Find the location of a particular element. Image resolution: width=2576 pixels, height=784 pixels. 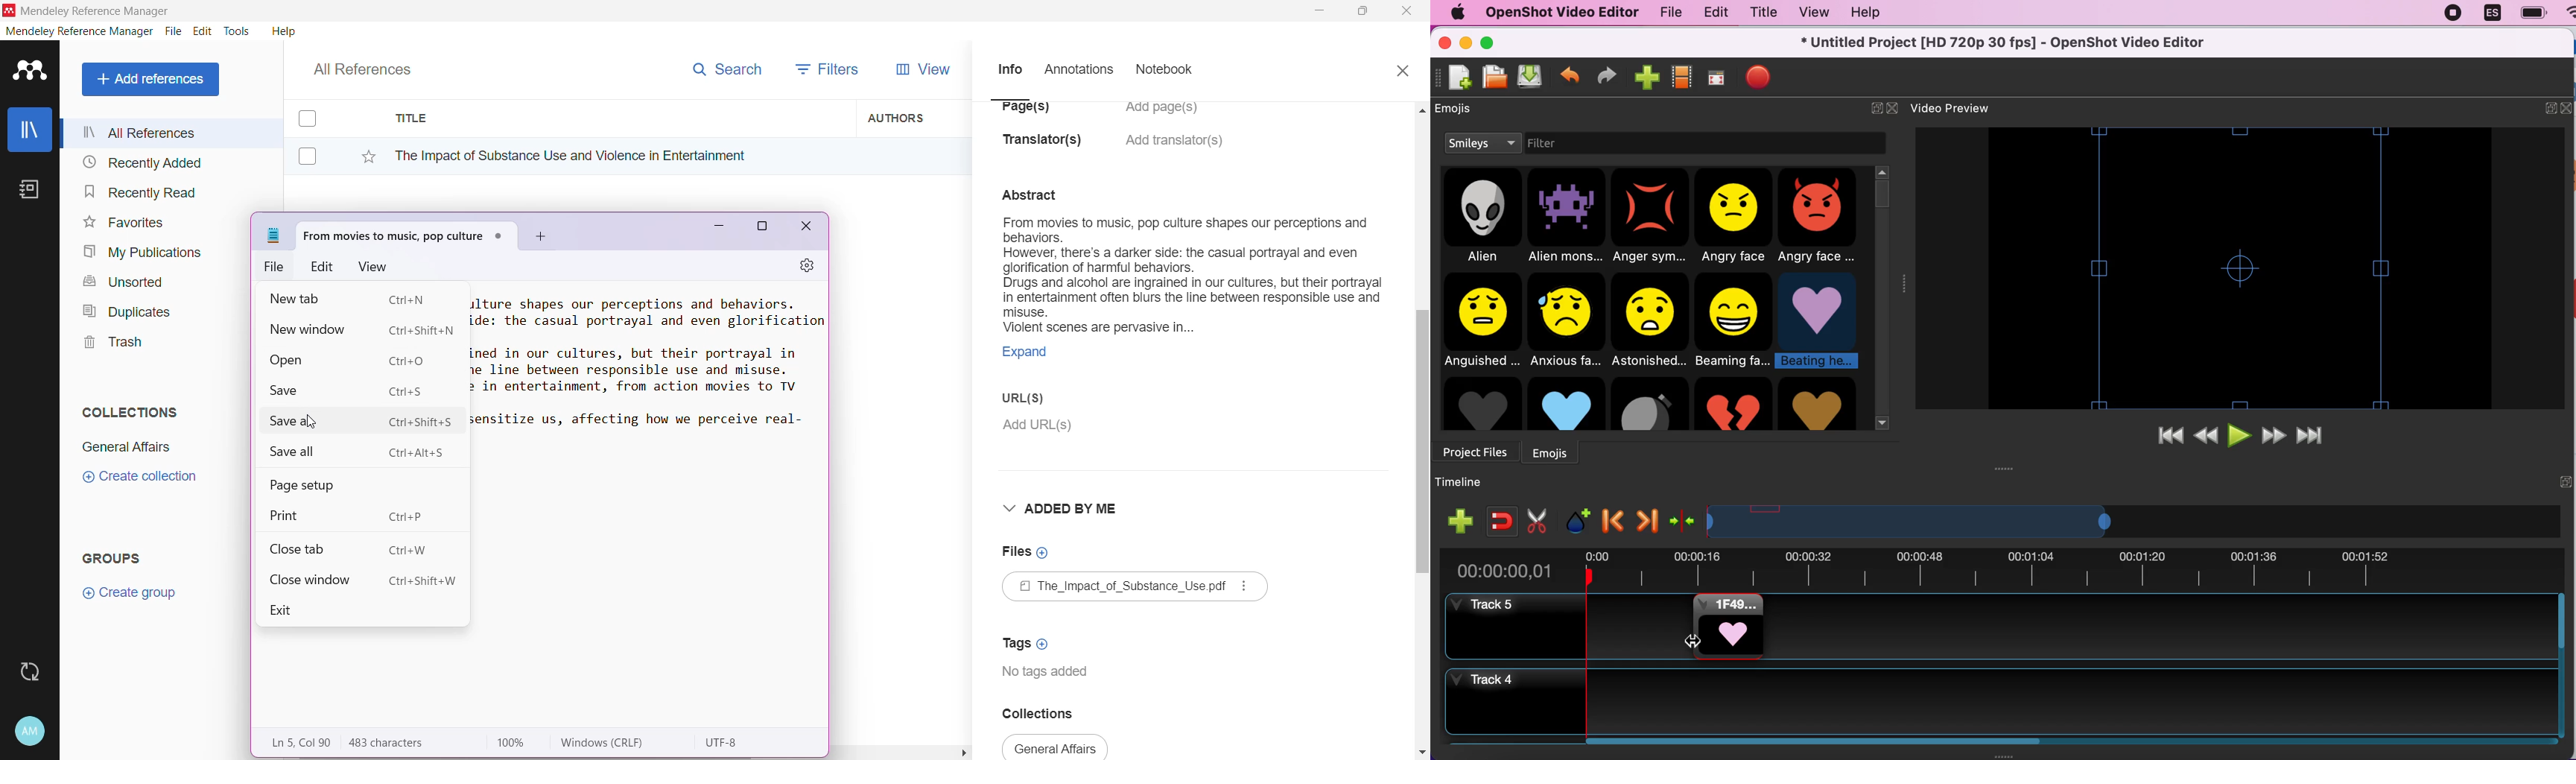

All References is located at coordinates (372, 66).